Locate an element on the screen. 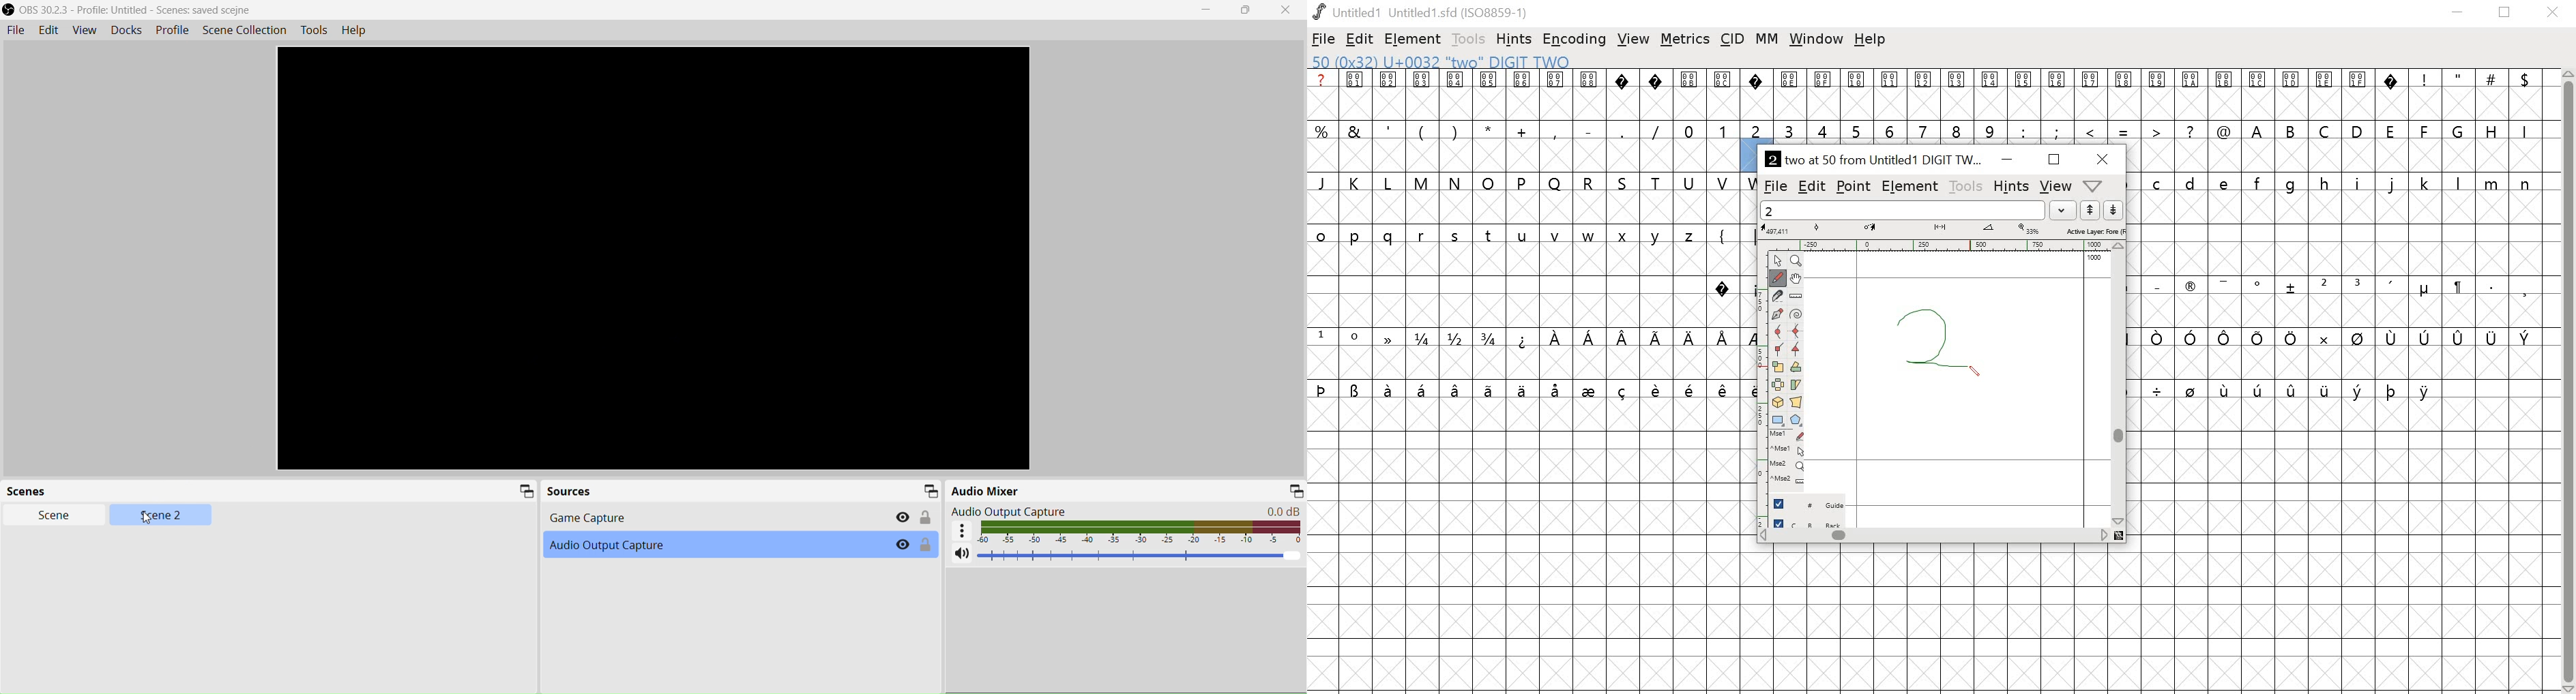 The image size is (2576, 700). file is located at coordinates (1775, 185).